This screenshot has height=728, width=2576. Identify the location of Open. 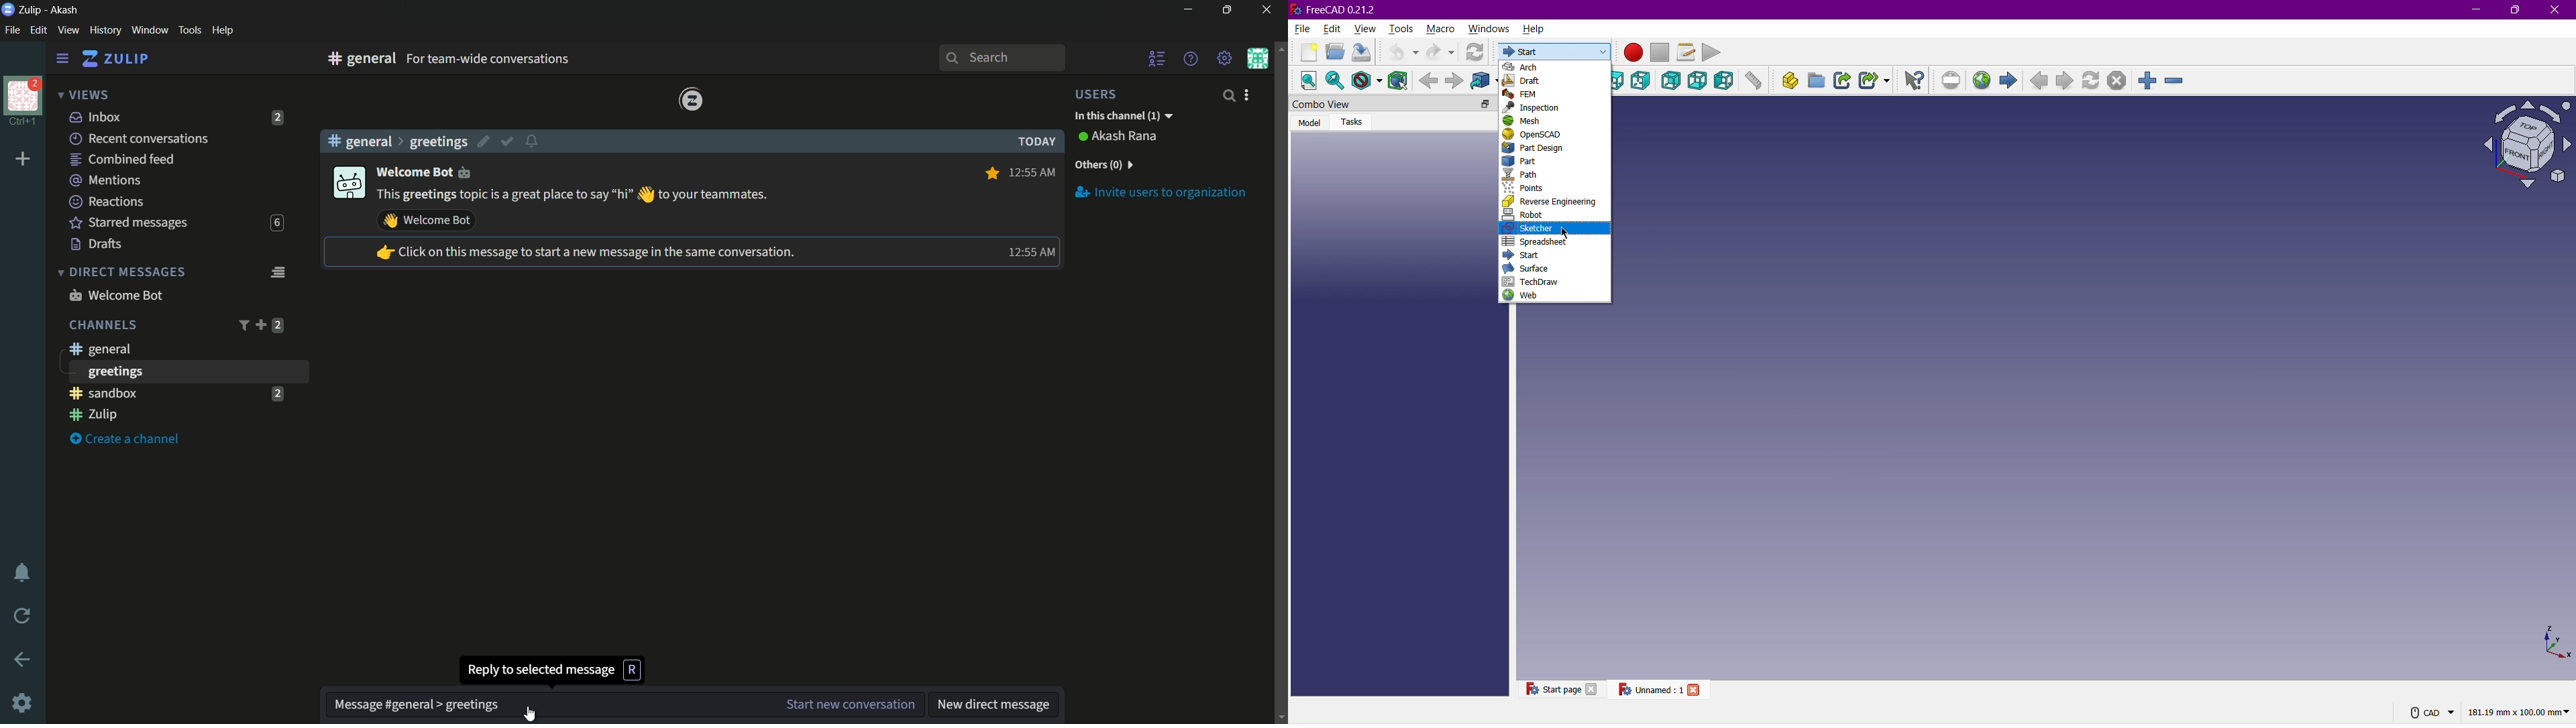
(1336, 52).